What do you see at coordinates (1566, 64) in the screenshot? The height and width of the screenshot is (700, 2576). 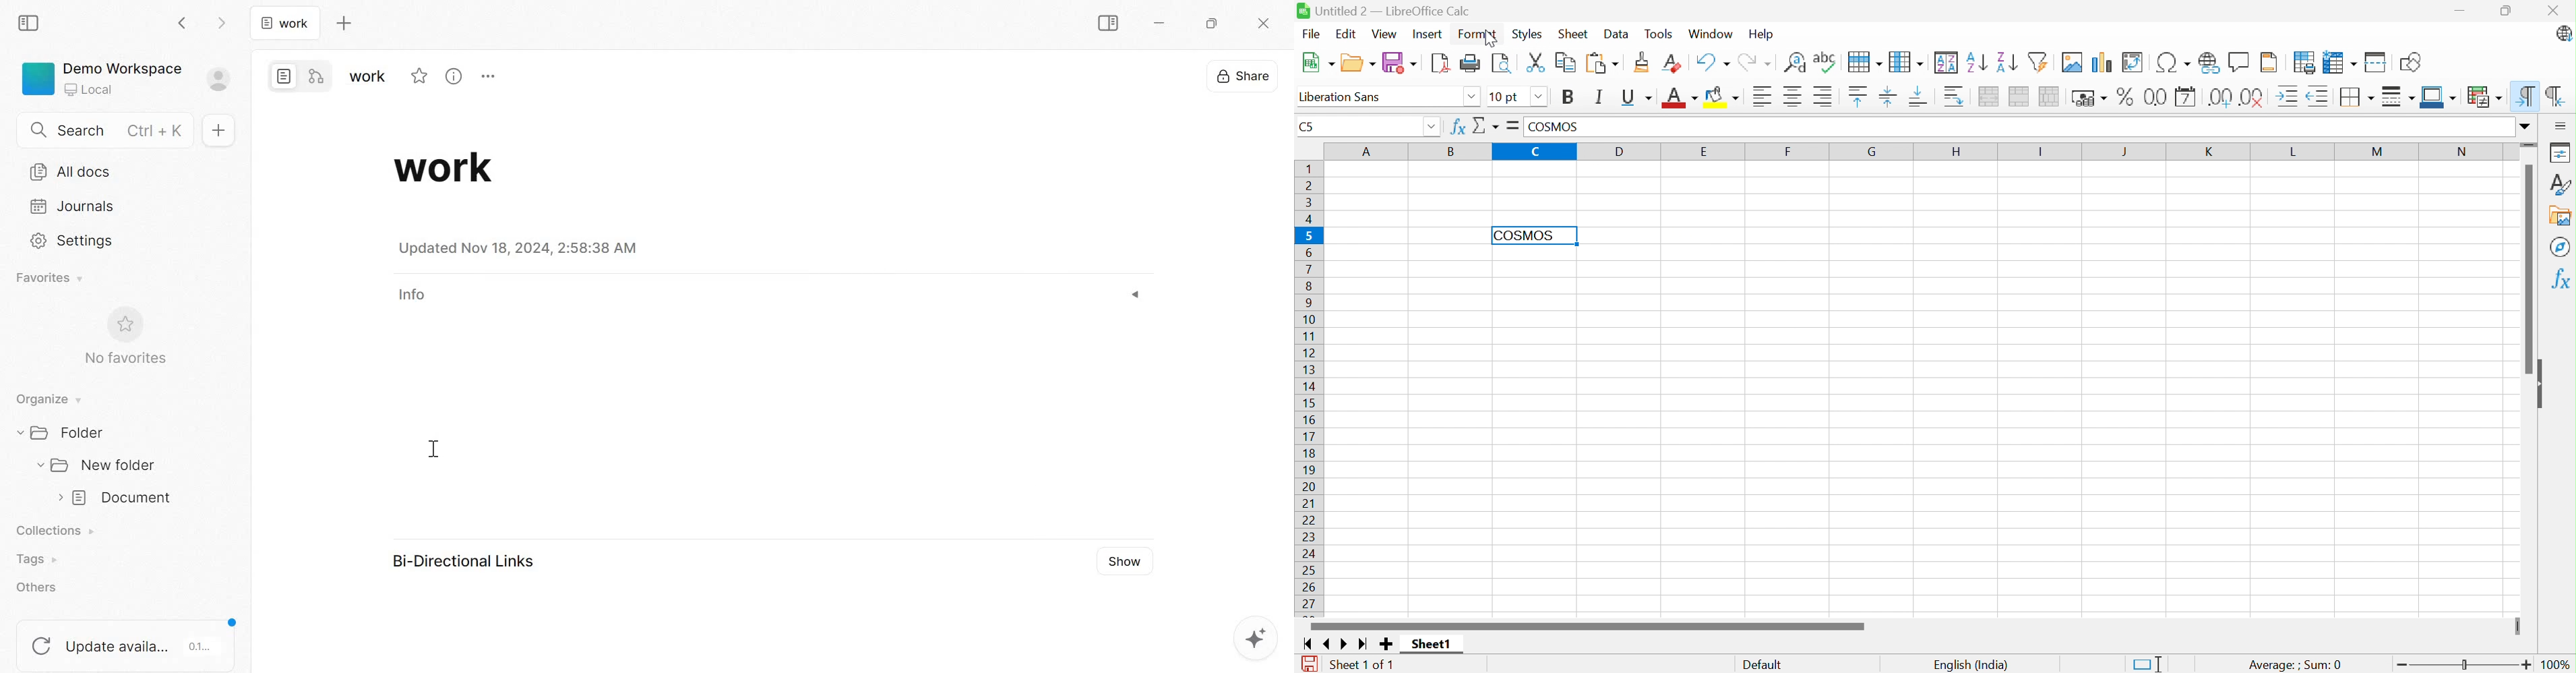 I see `Copy` at bounding box center [1566, 64].